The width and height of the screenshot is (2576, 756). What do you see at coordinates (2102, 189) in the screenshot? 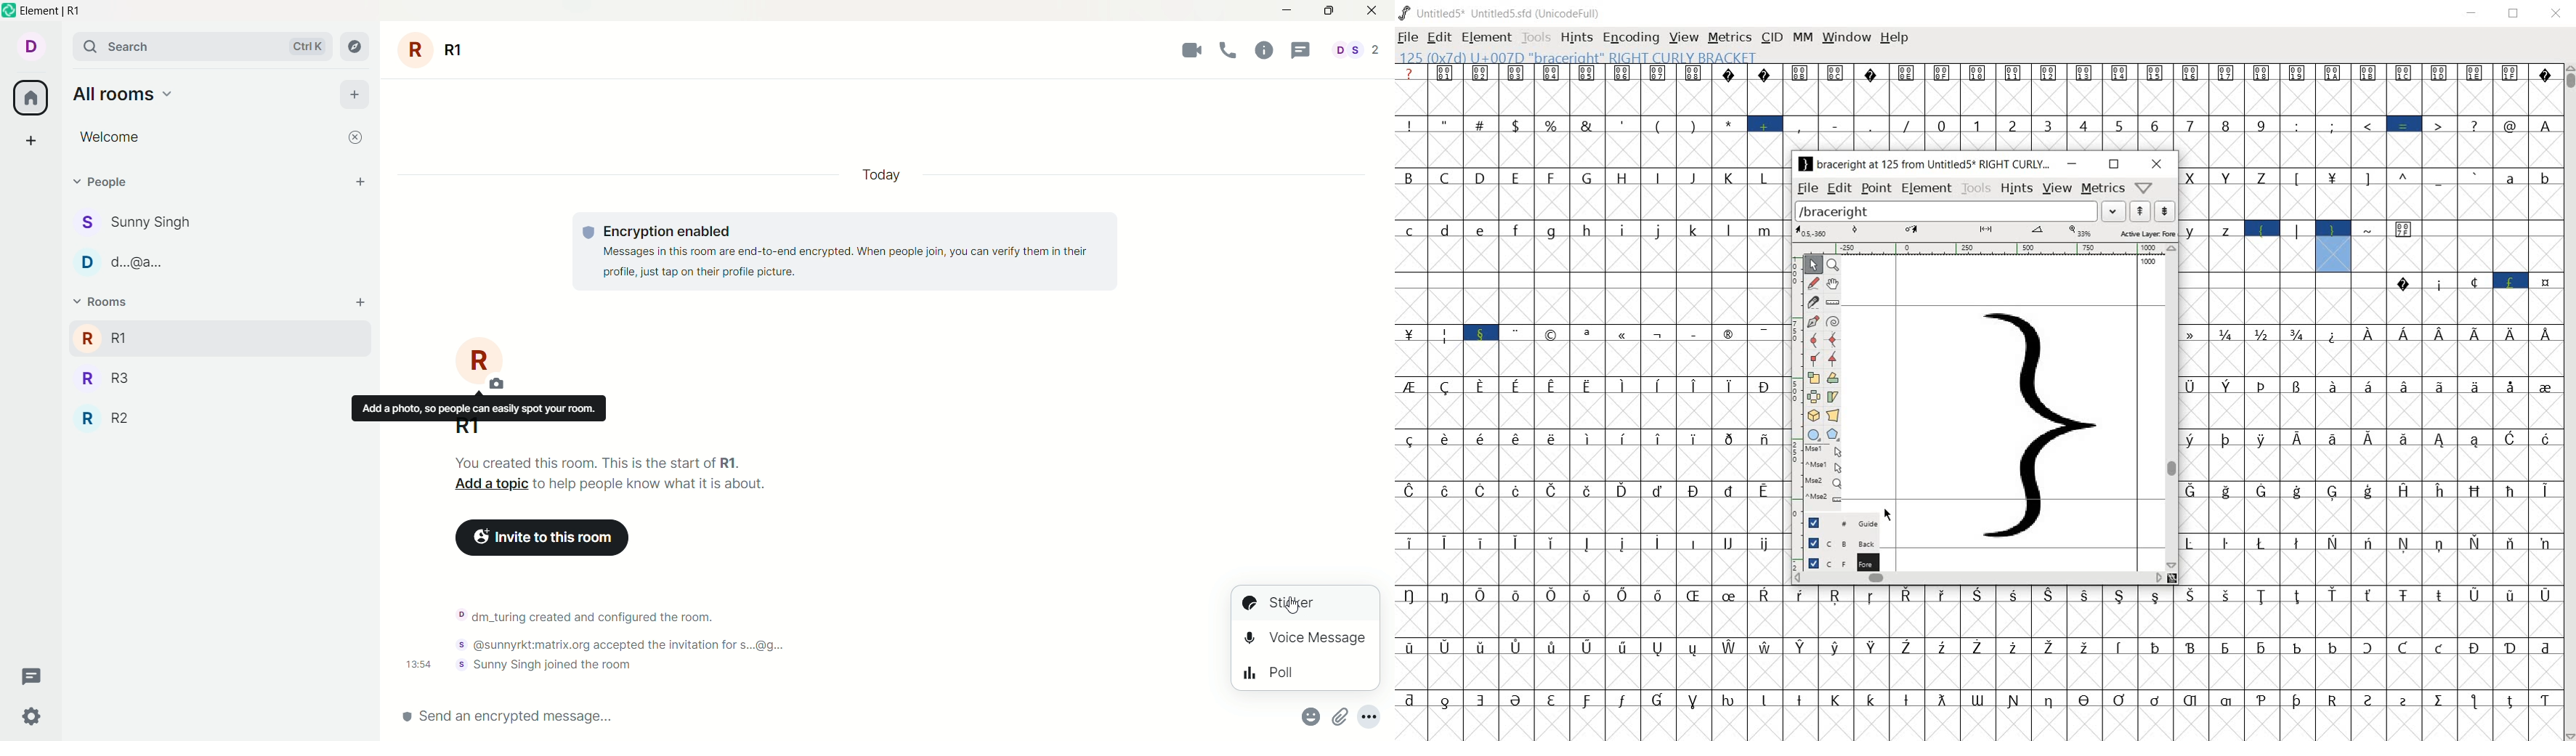
I see `metrics` at bounding box center [2102, 189].